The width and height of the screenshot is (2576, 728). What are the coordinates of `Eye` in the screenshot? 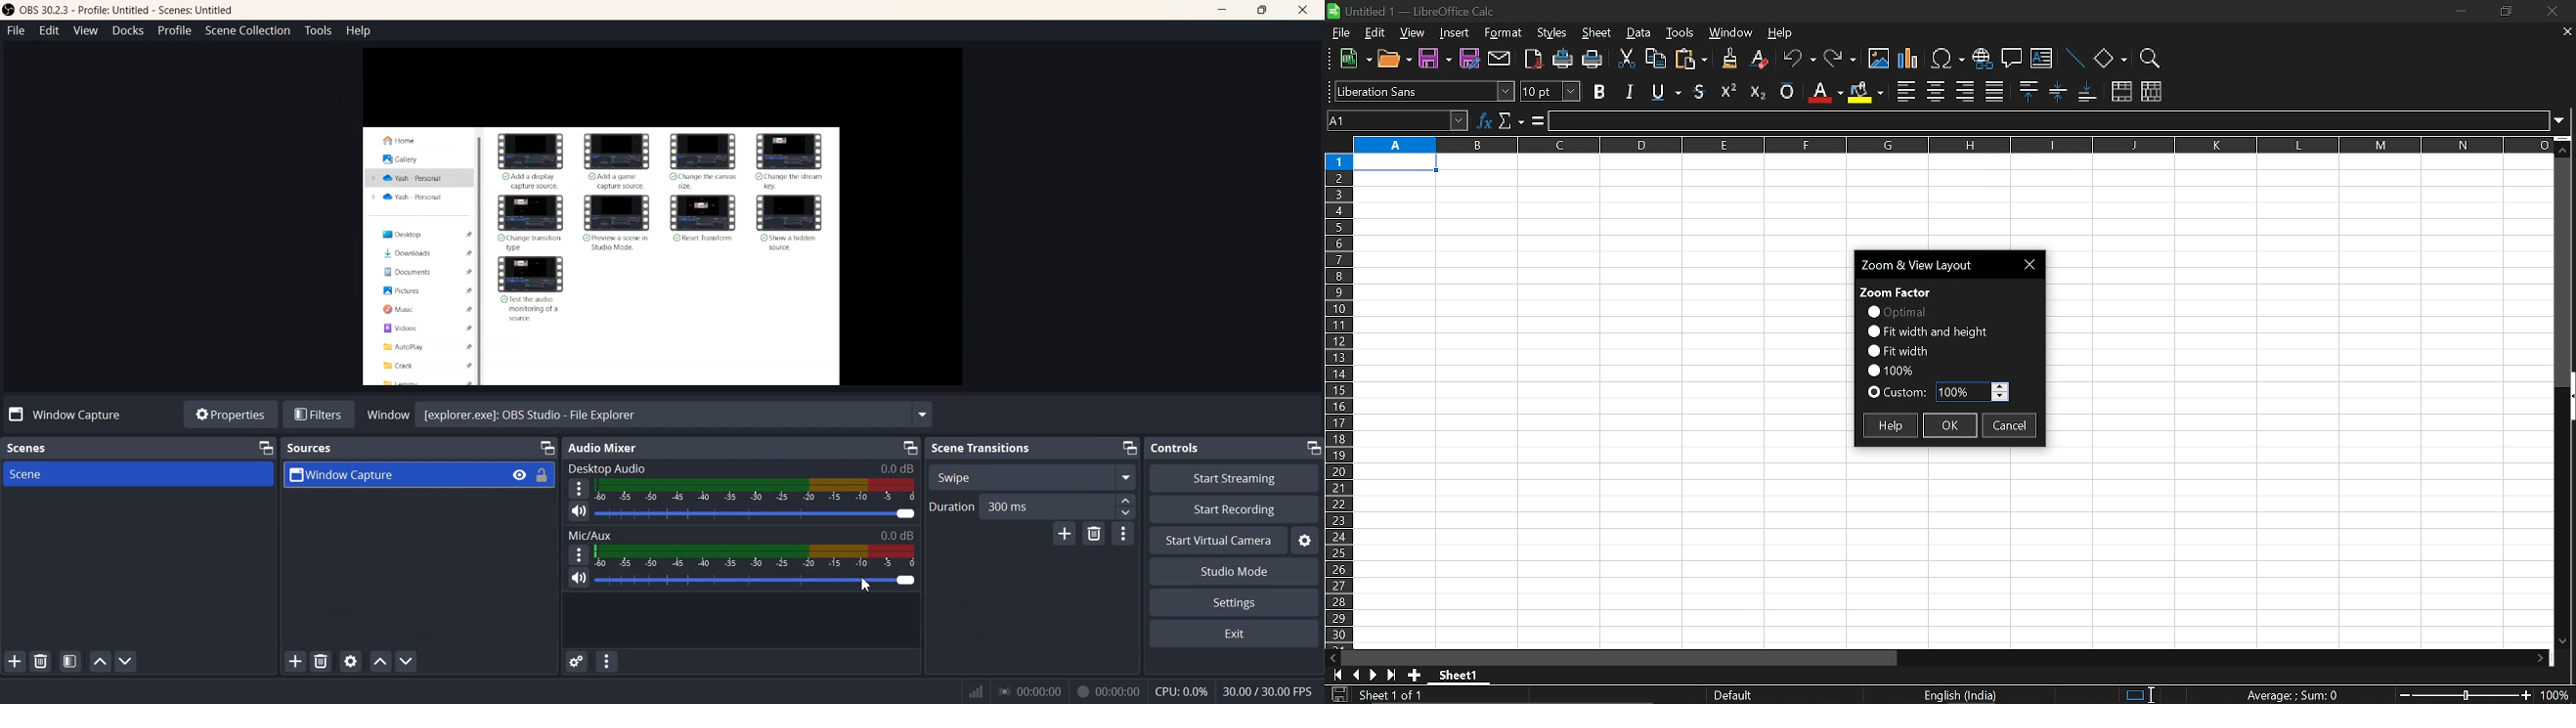 It's located at (519, 475).